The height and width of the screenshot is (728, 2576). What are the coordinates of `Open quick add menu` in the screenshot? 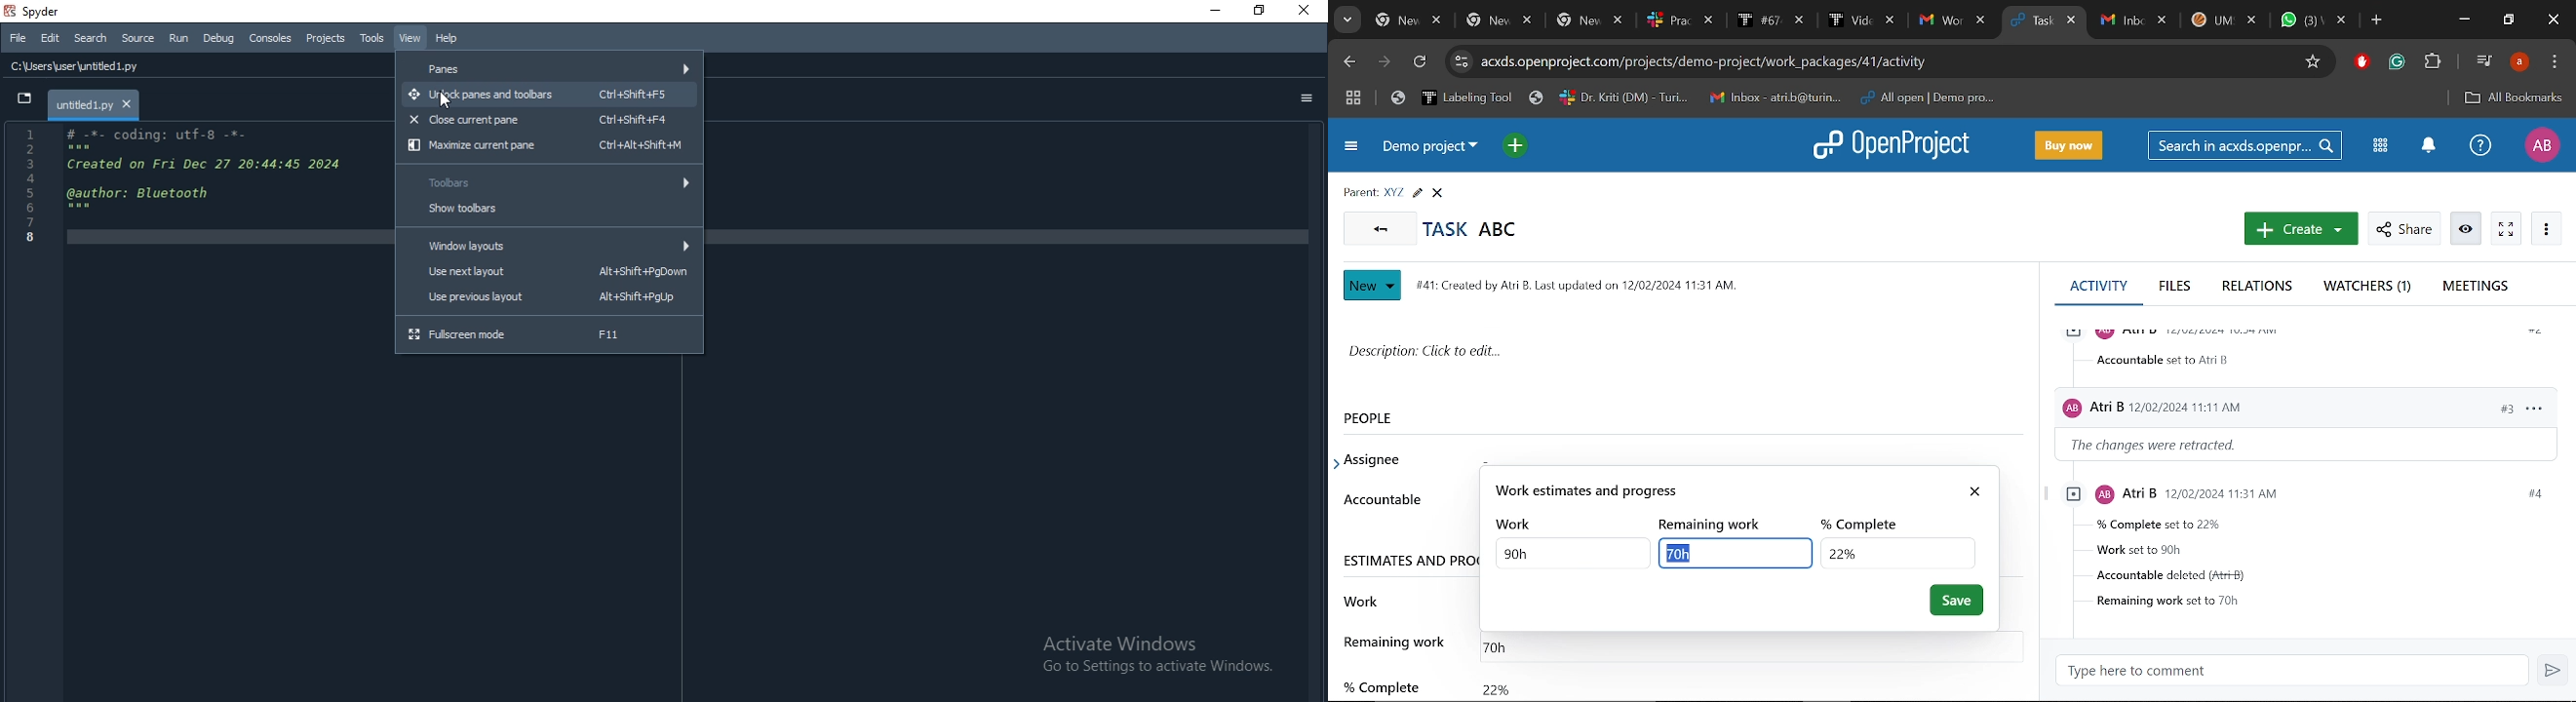 It's located at (1514, 145).